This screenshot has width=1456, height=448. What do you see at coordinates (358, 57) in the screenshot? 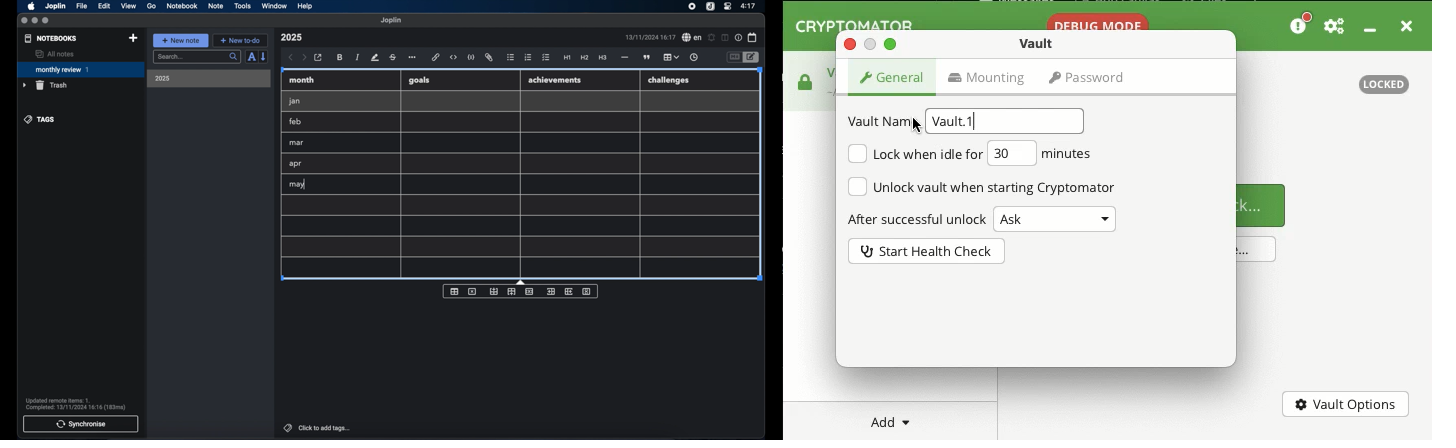
I see `italic` at bounding box center [358, 57].